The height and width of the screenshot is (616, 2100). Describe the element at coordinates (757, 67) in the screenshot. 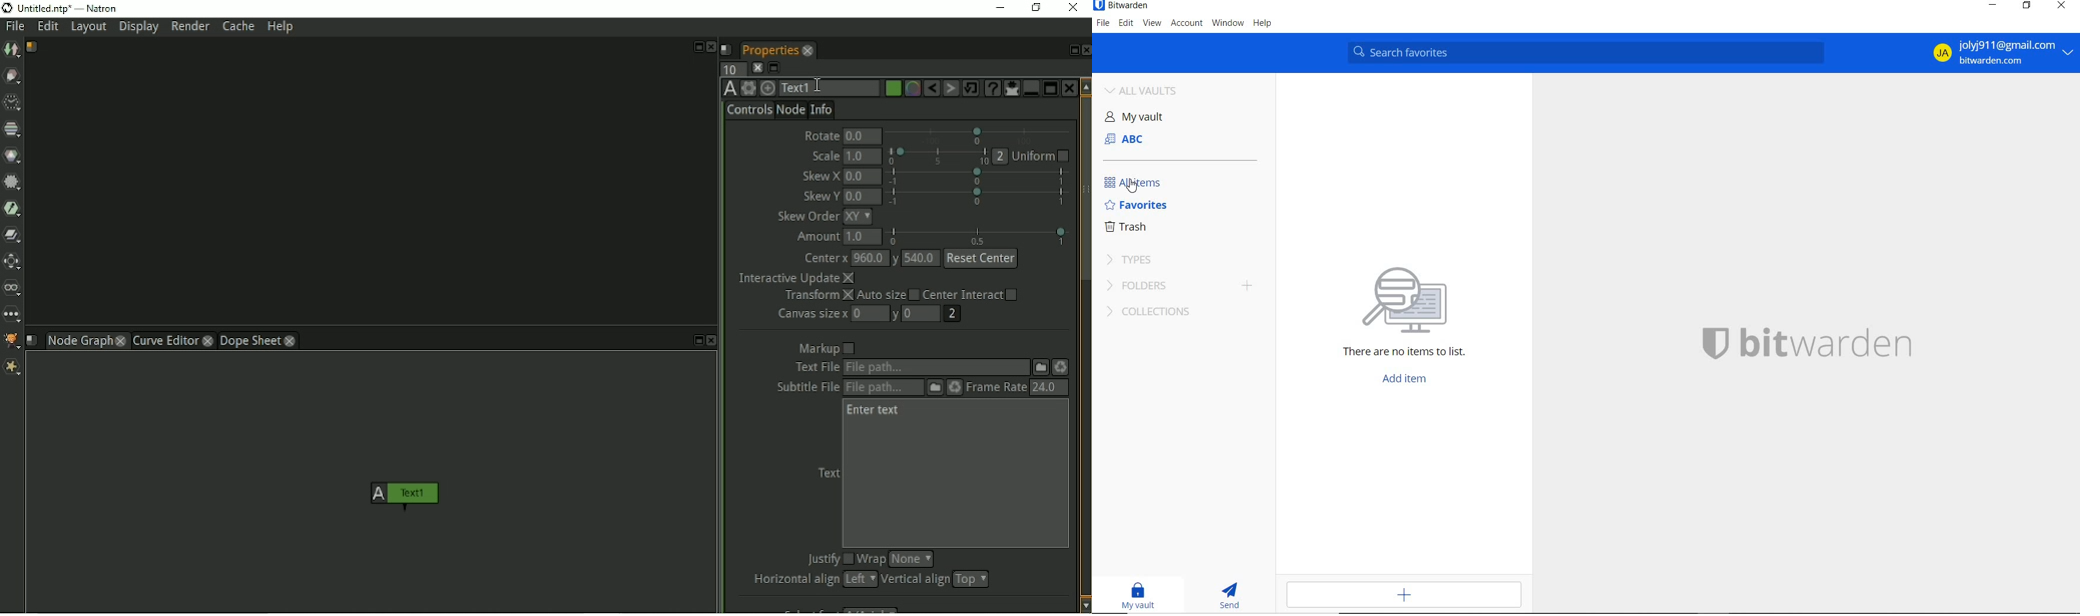

I see `Clear all panels` at that location.